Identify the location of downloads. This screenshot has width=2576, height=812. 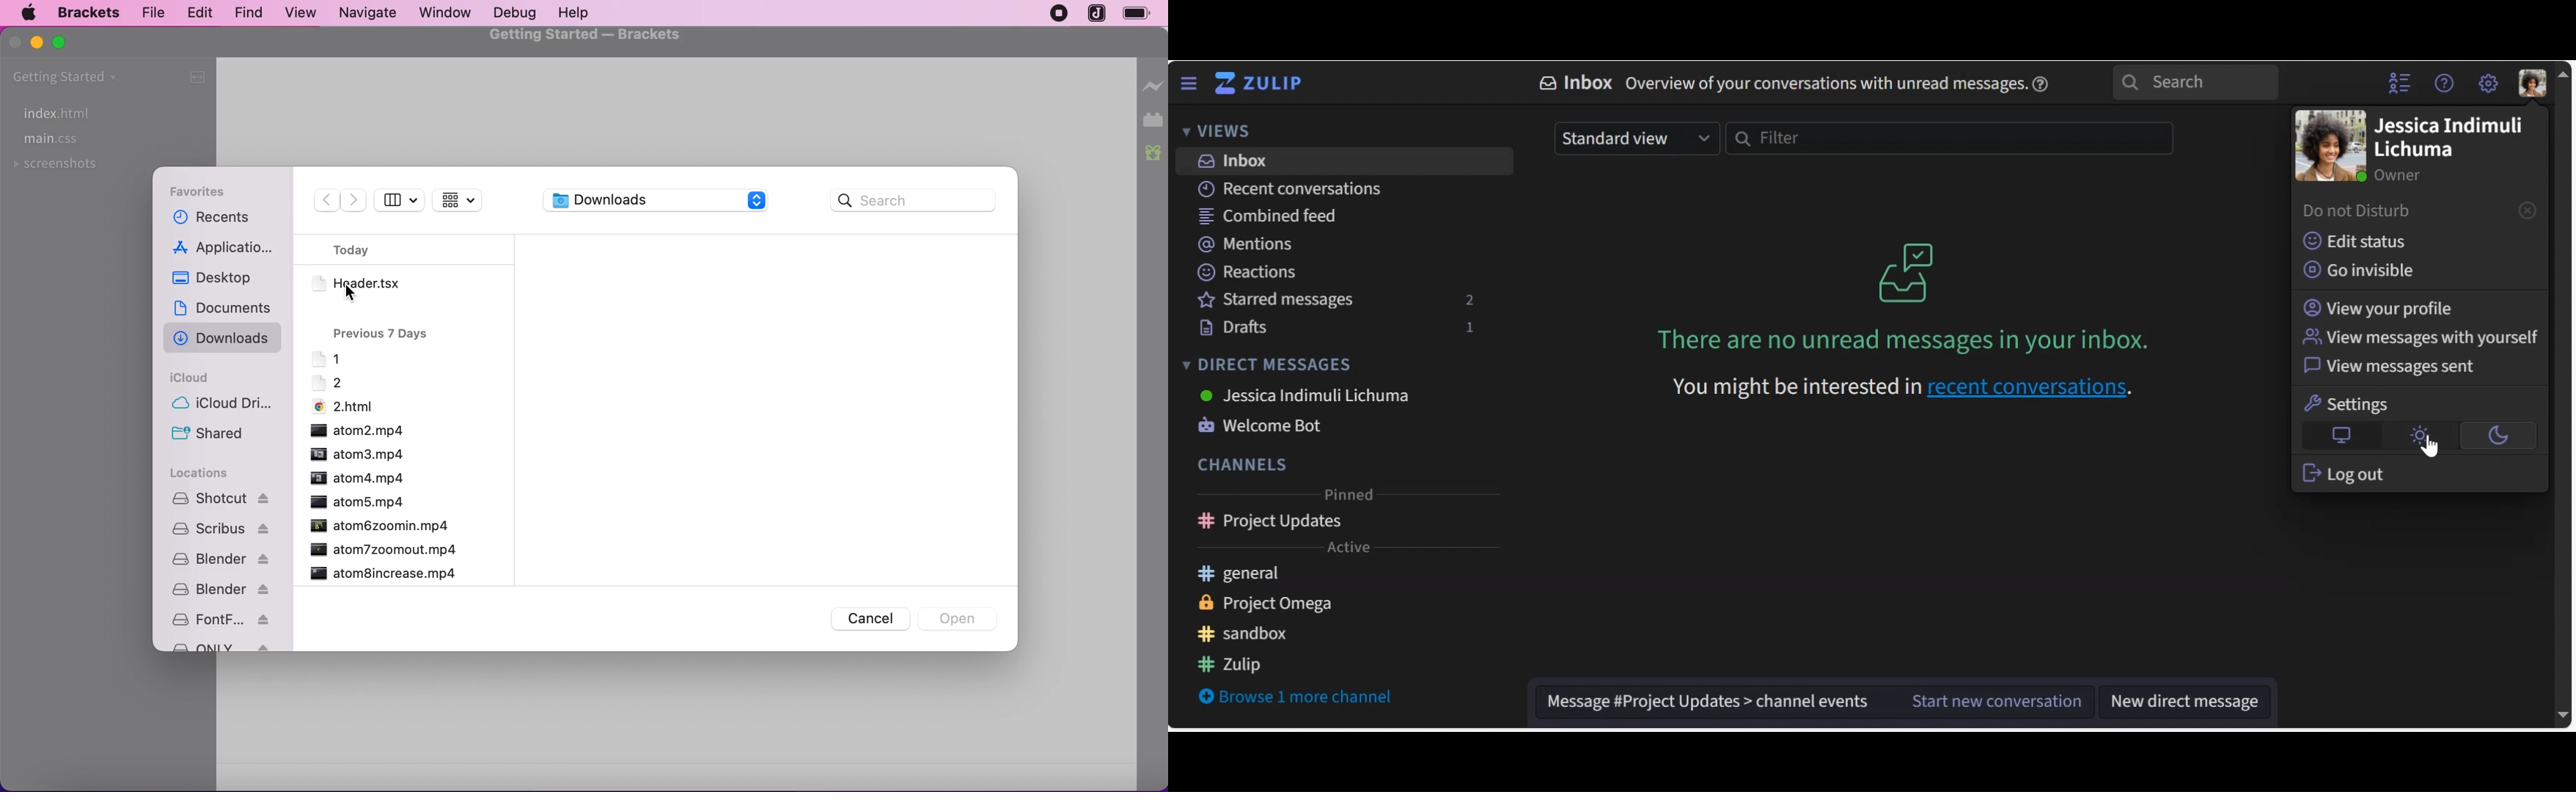
(659, 200).